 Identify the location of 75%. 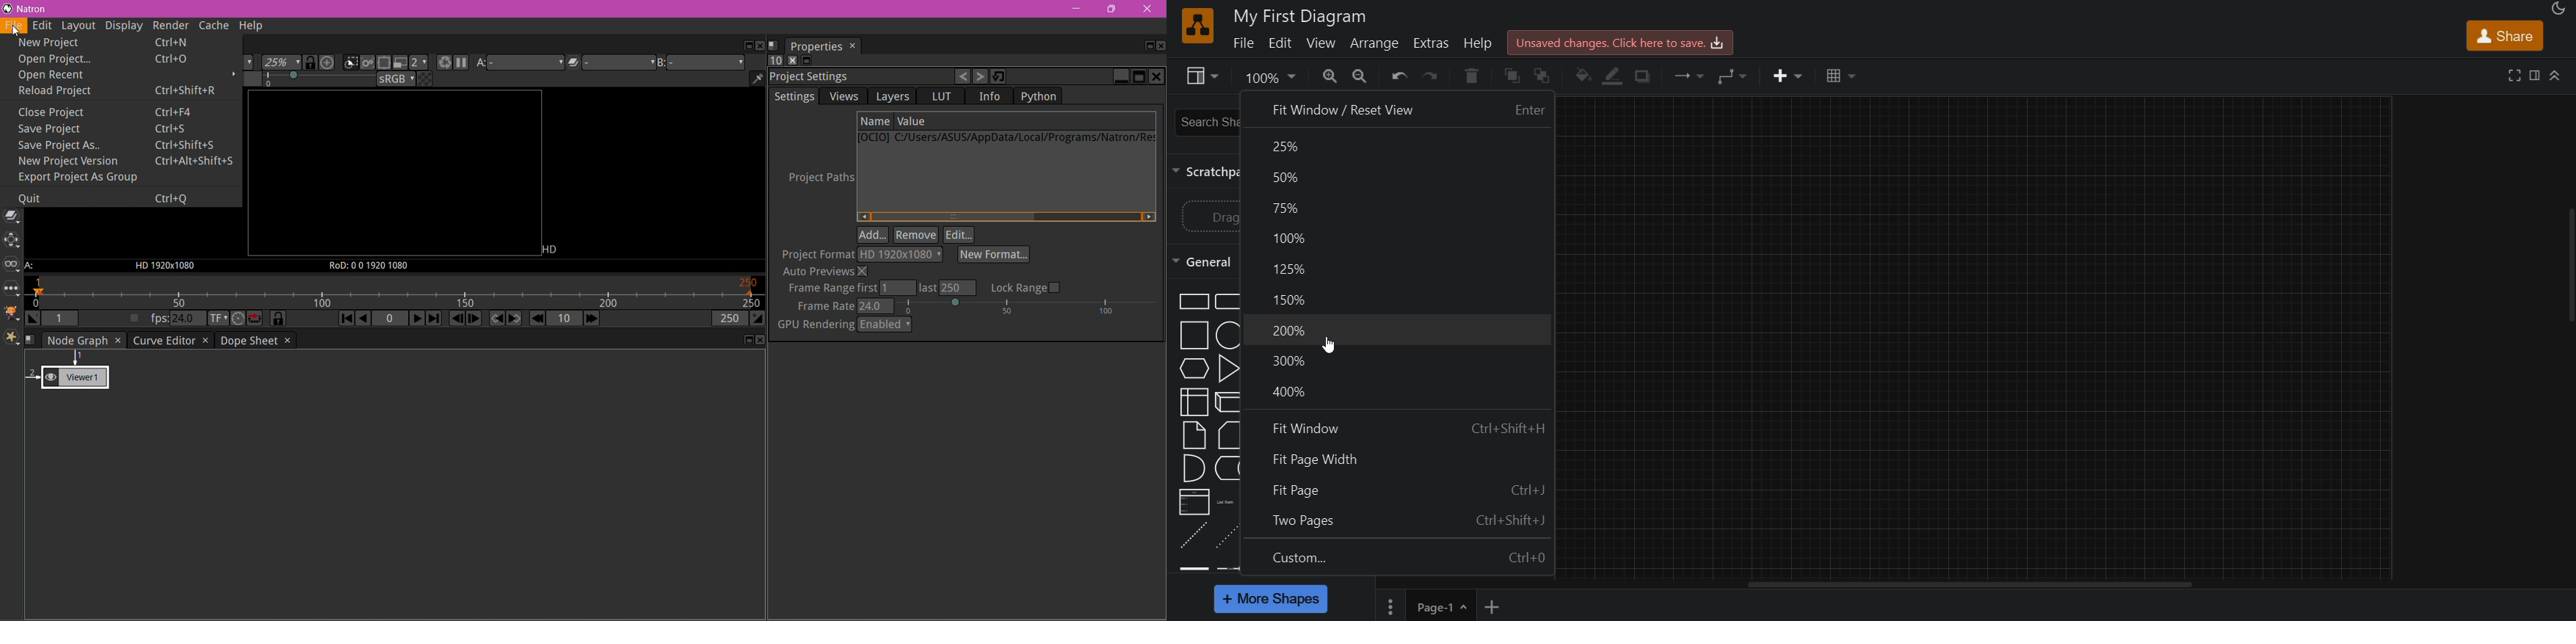
(1400, 212).